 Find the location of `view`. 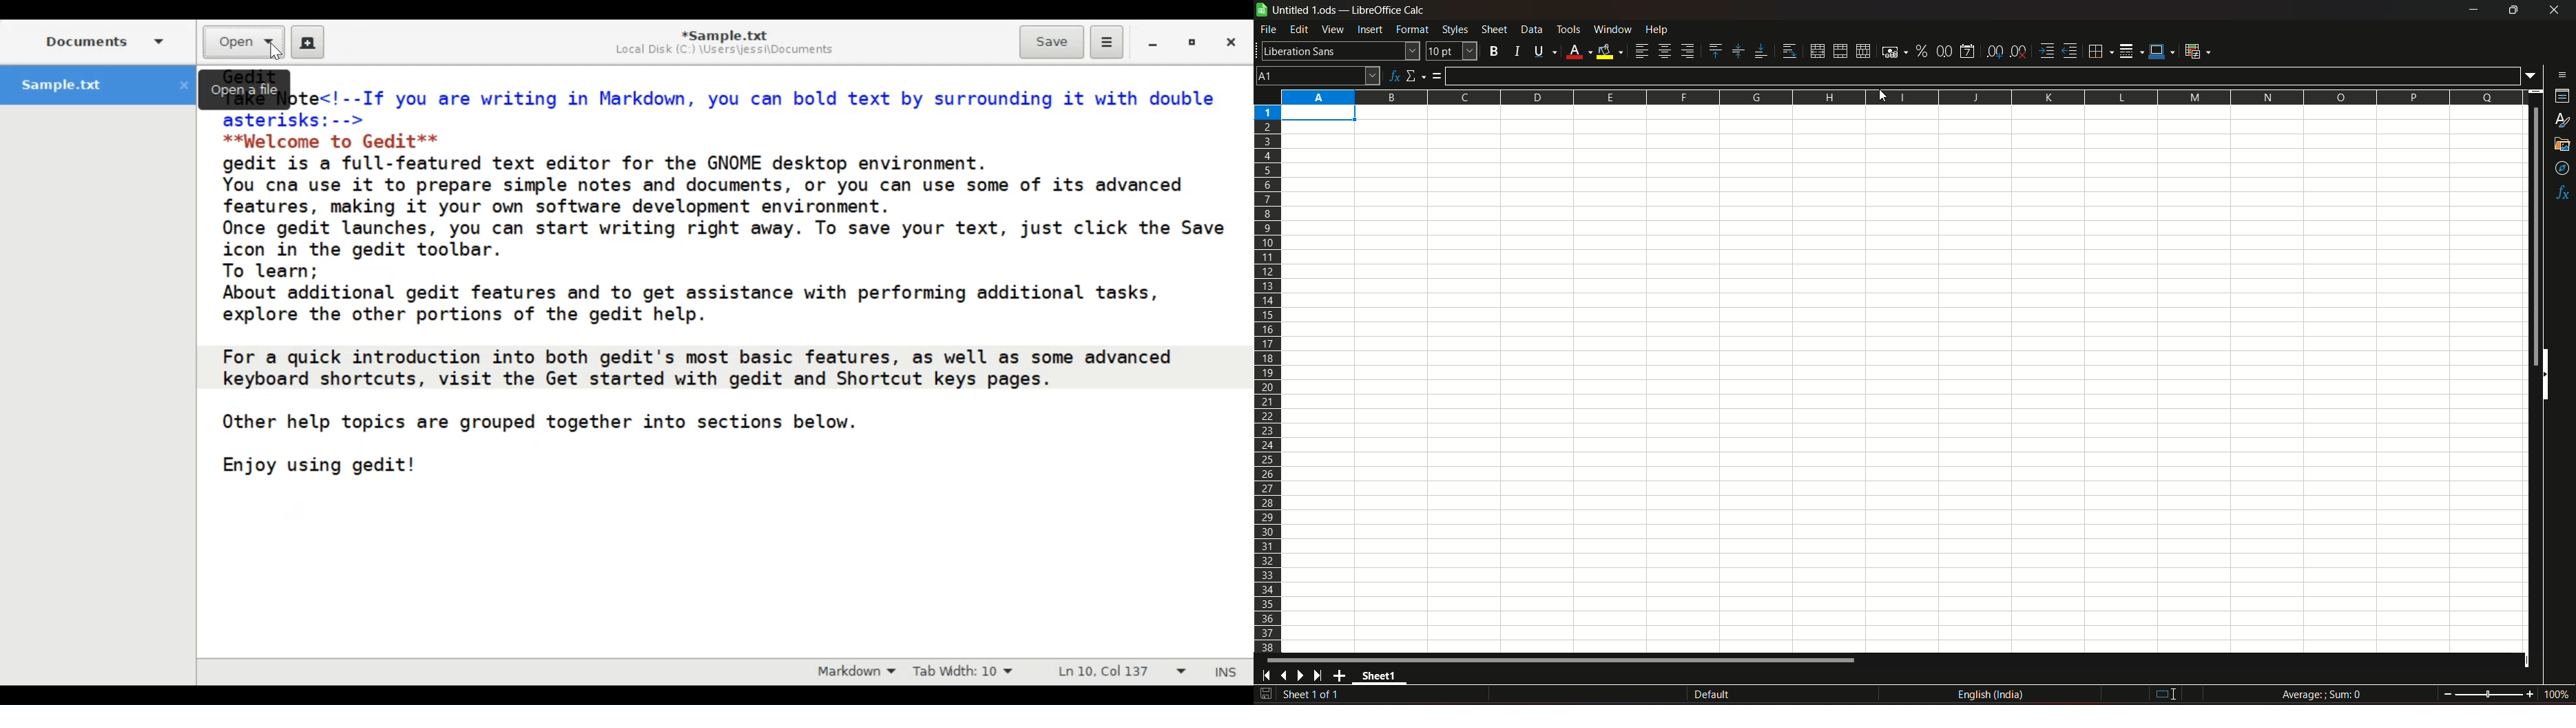

view is located at coordinates (1333, 30).